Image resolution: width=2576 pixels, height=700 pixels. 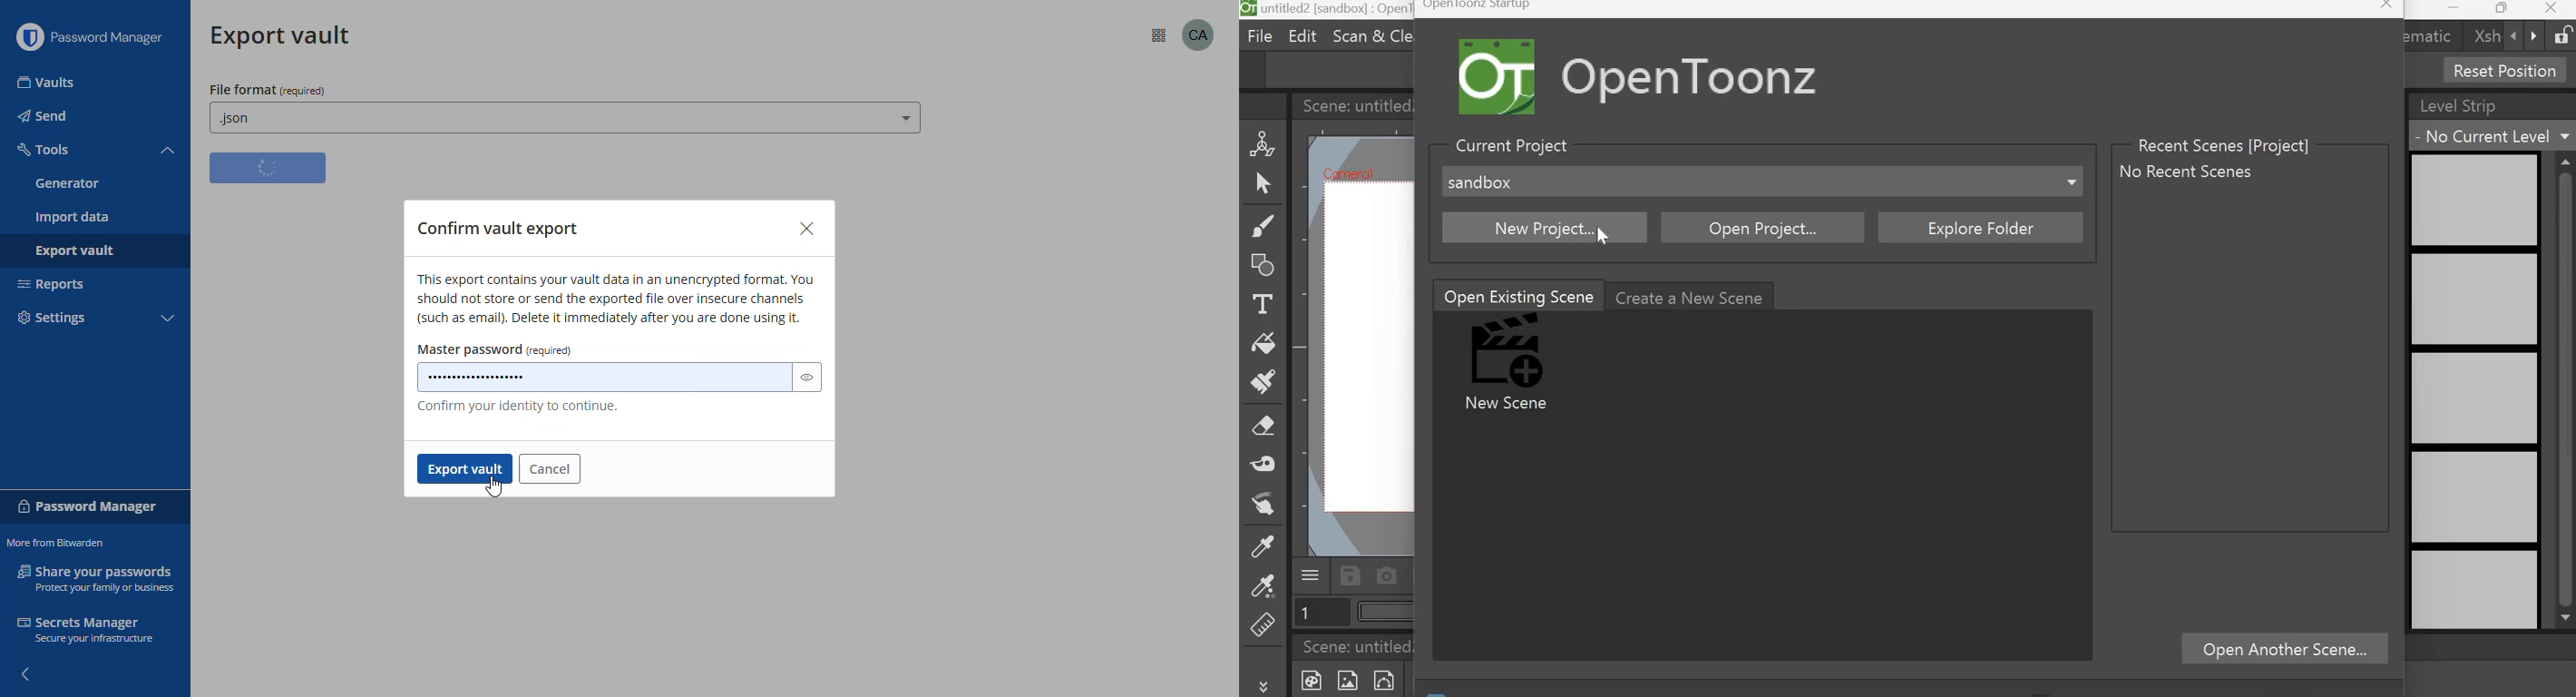 What do you see at coordinates (2504, 10) in the screenshot?
I see `Maximize` at bounding box center [2504, 10].